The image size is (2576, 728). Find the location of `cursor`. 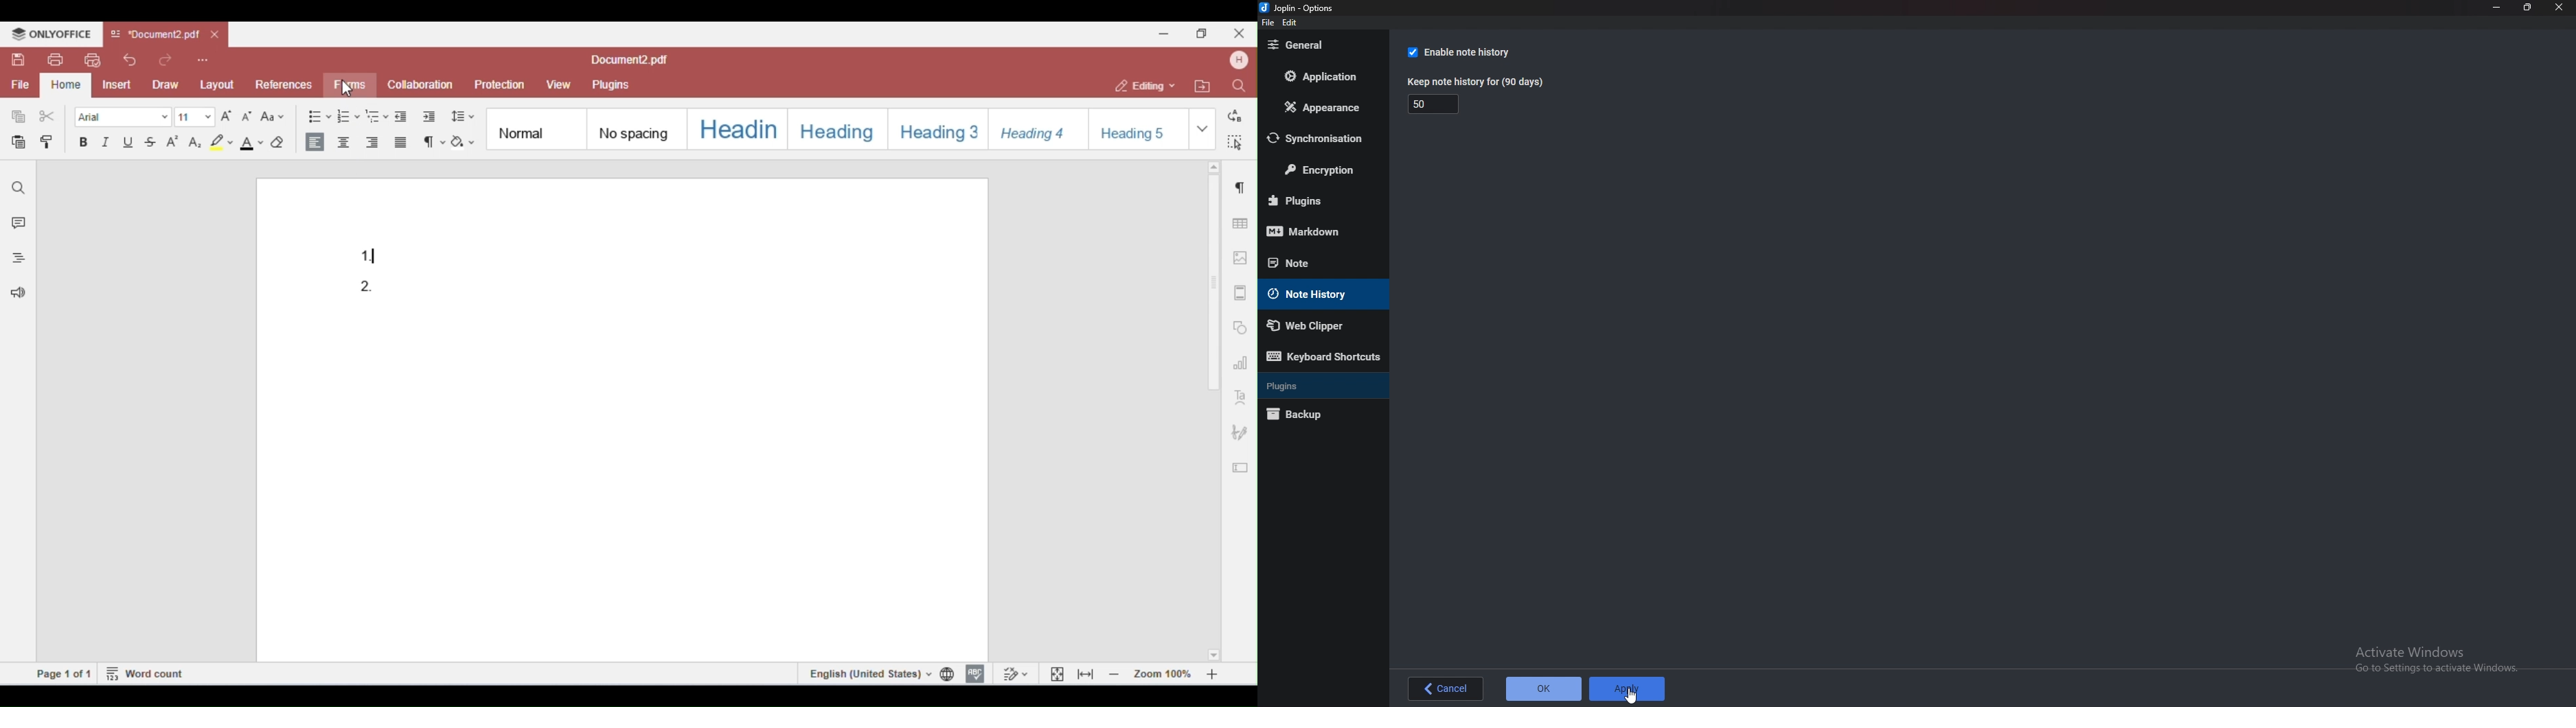

cursor is located at coordinates (1634, 695).